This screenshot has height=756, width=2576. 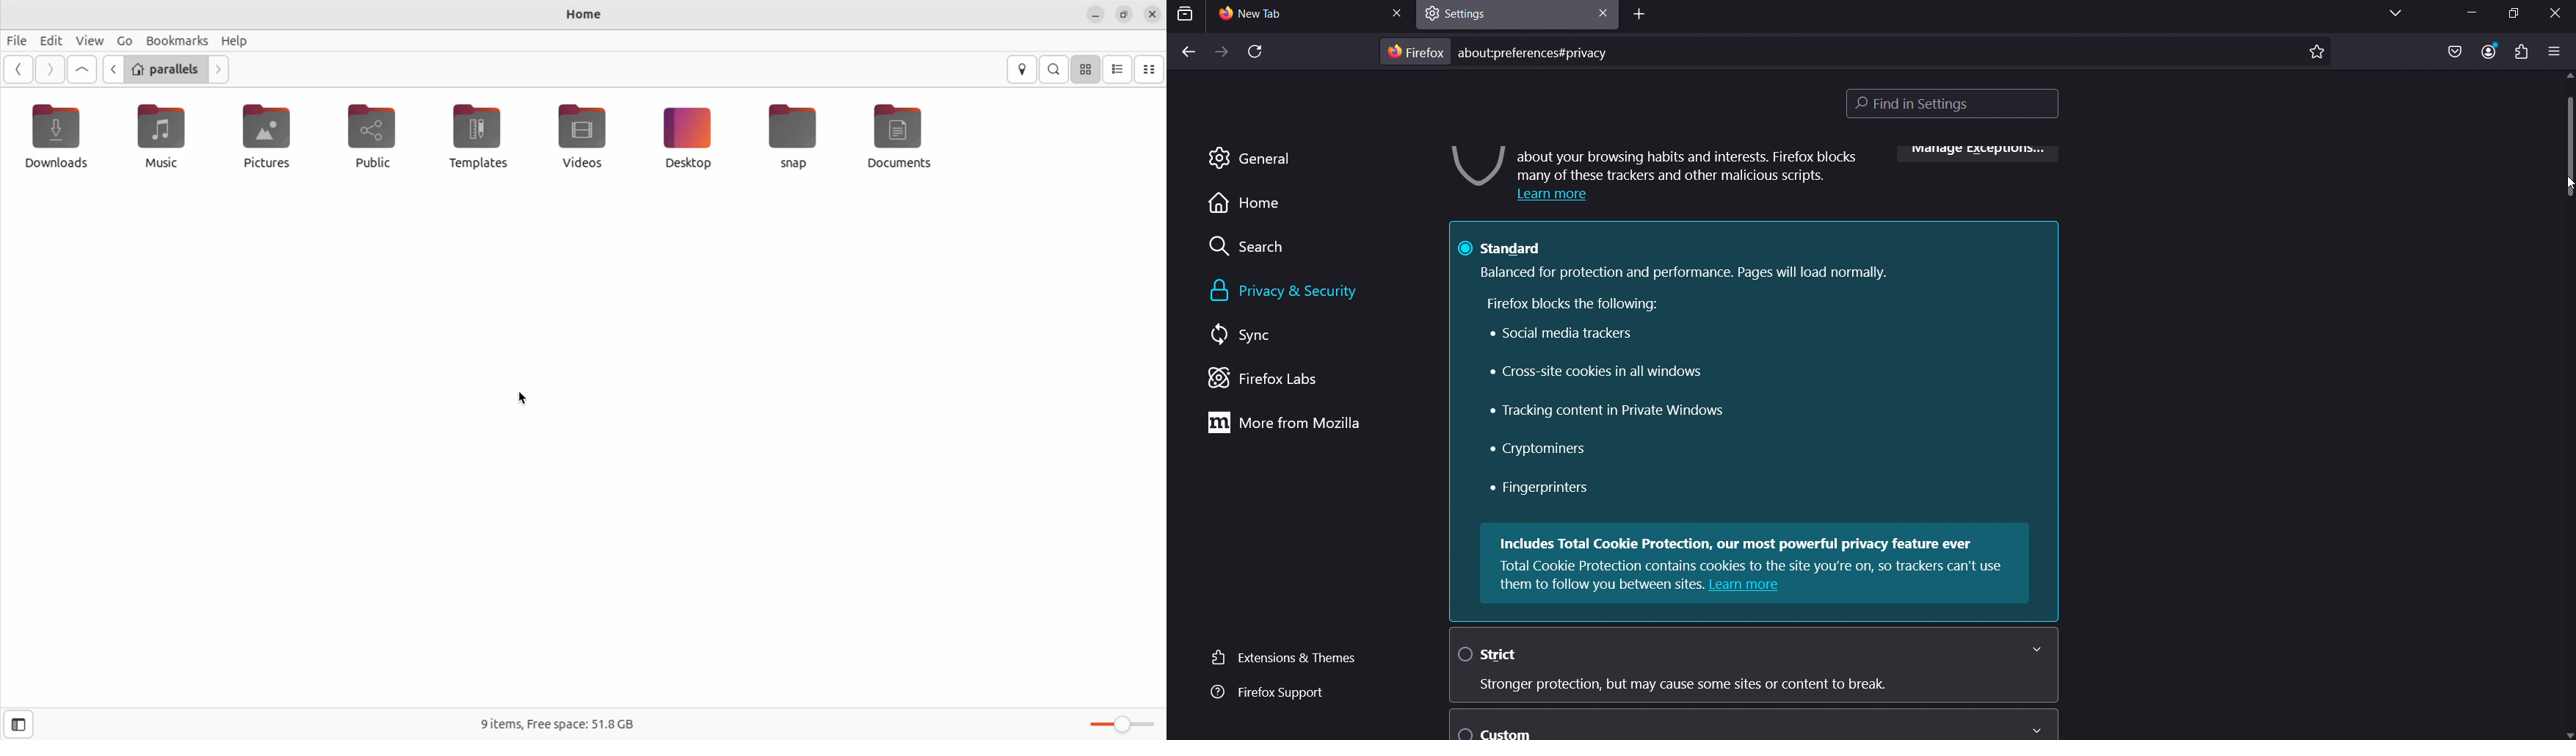 What do you see at coordinates (1243, 207) in the screenshot?
I see `home` at bounding box center [1243, 207].